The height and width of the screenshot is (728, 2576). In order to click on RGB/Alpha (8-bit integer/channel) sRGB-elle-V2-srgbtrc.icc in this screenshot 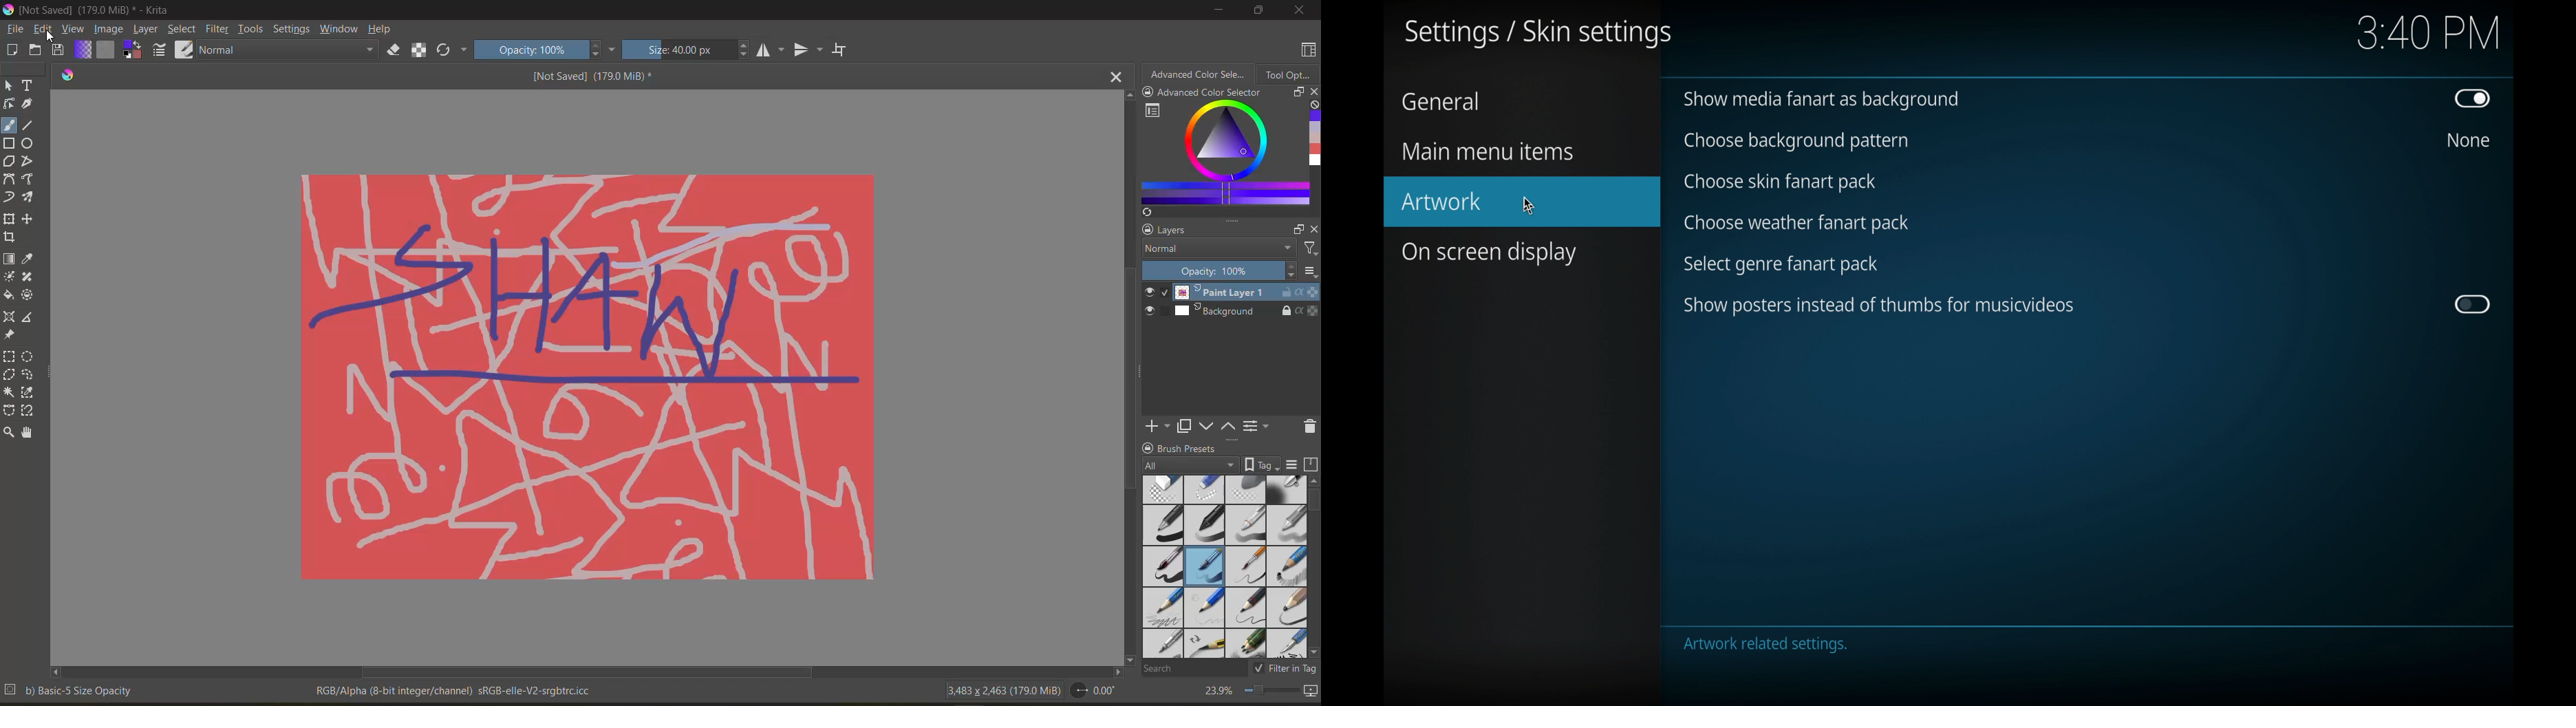, I will do `click(455, 690)`.